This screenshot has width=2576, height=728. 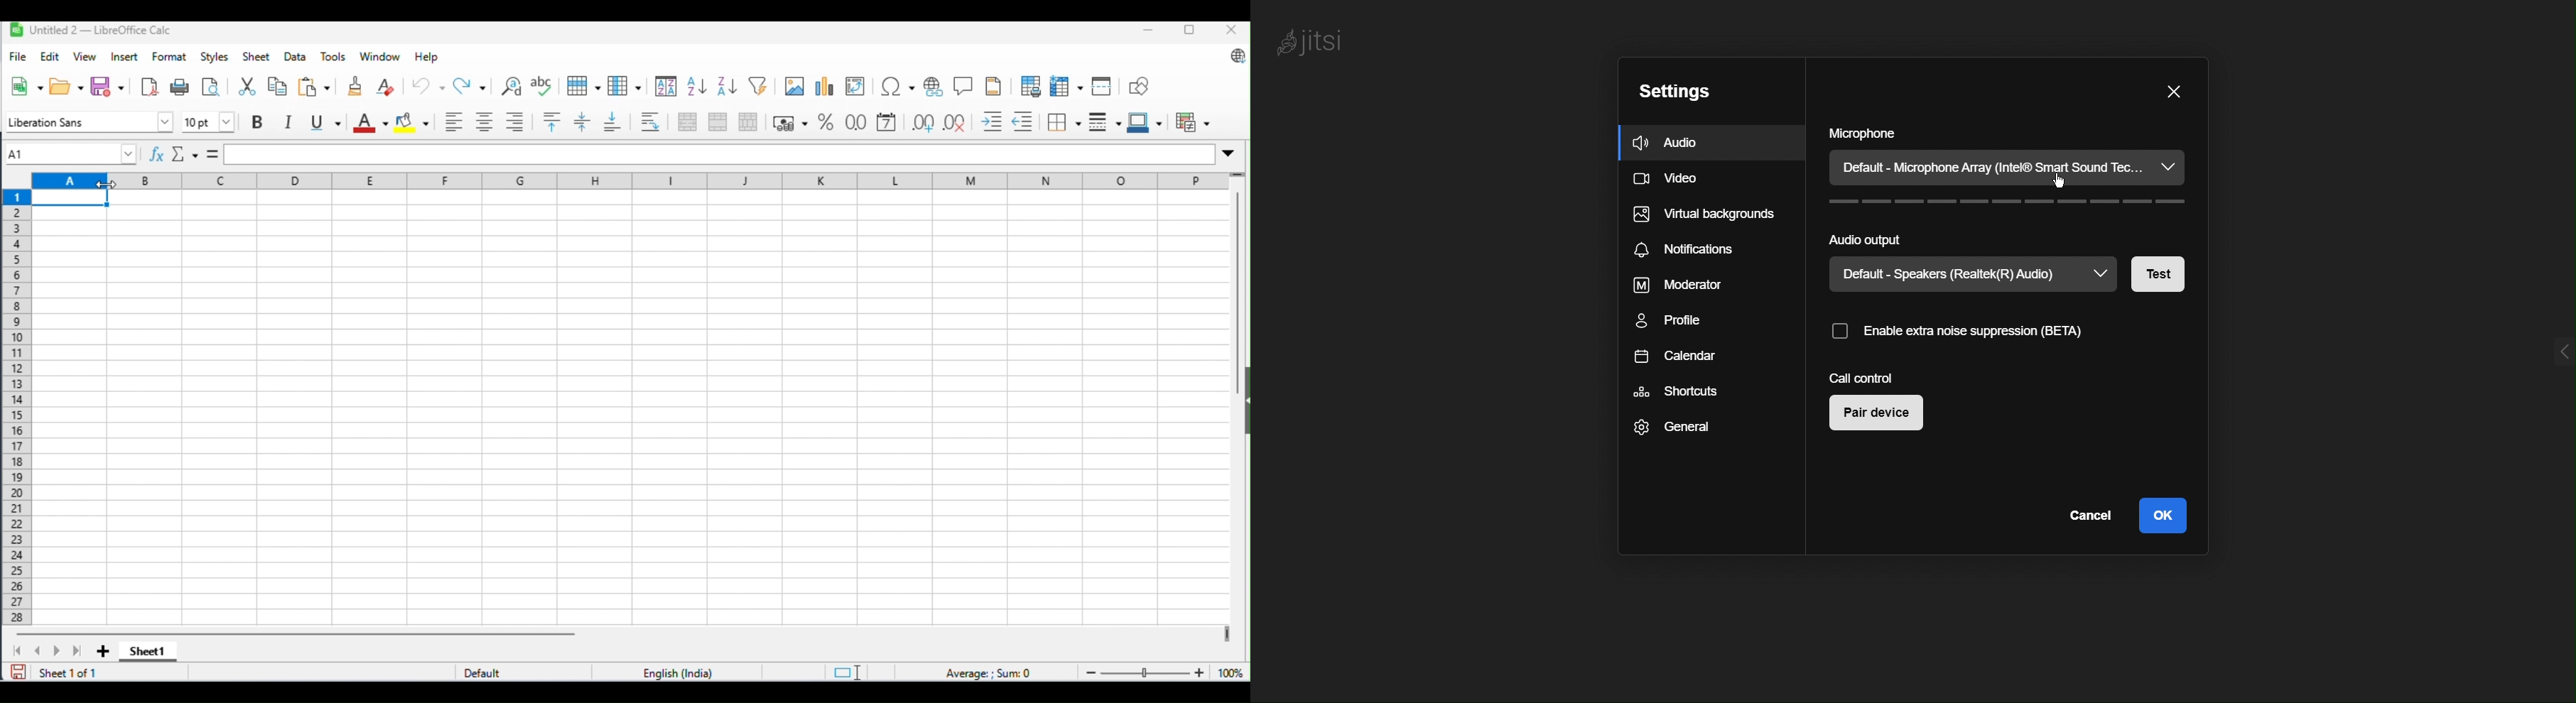 What do you see at coordinates (665, 87) in the screenshot?
I see `sort` at bounding box center [665, 87].